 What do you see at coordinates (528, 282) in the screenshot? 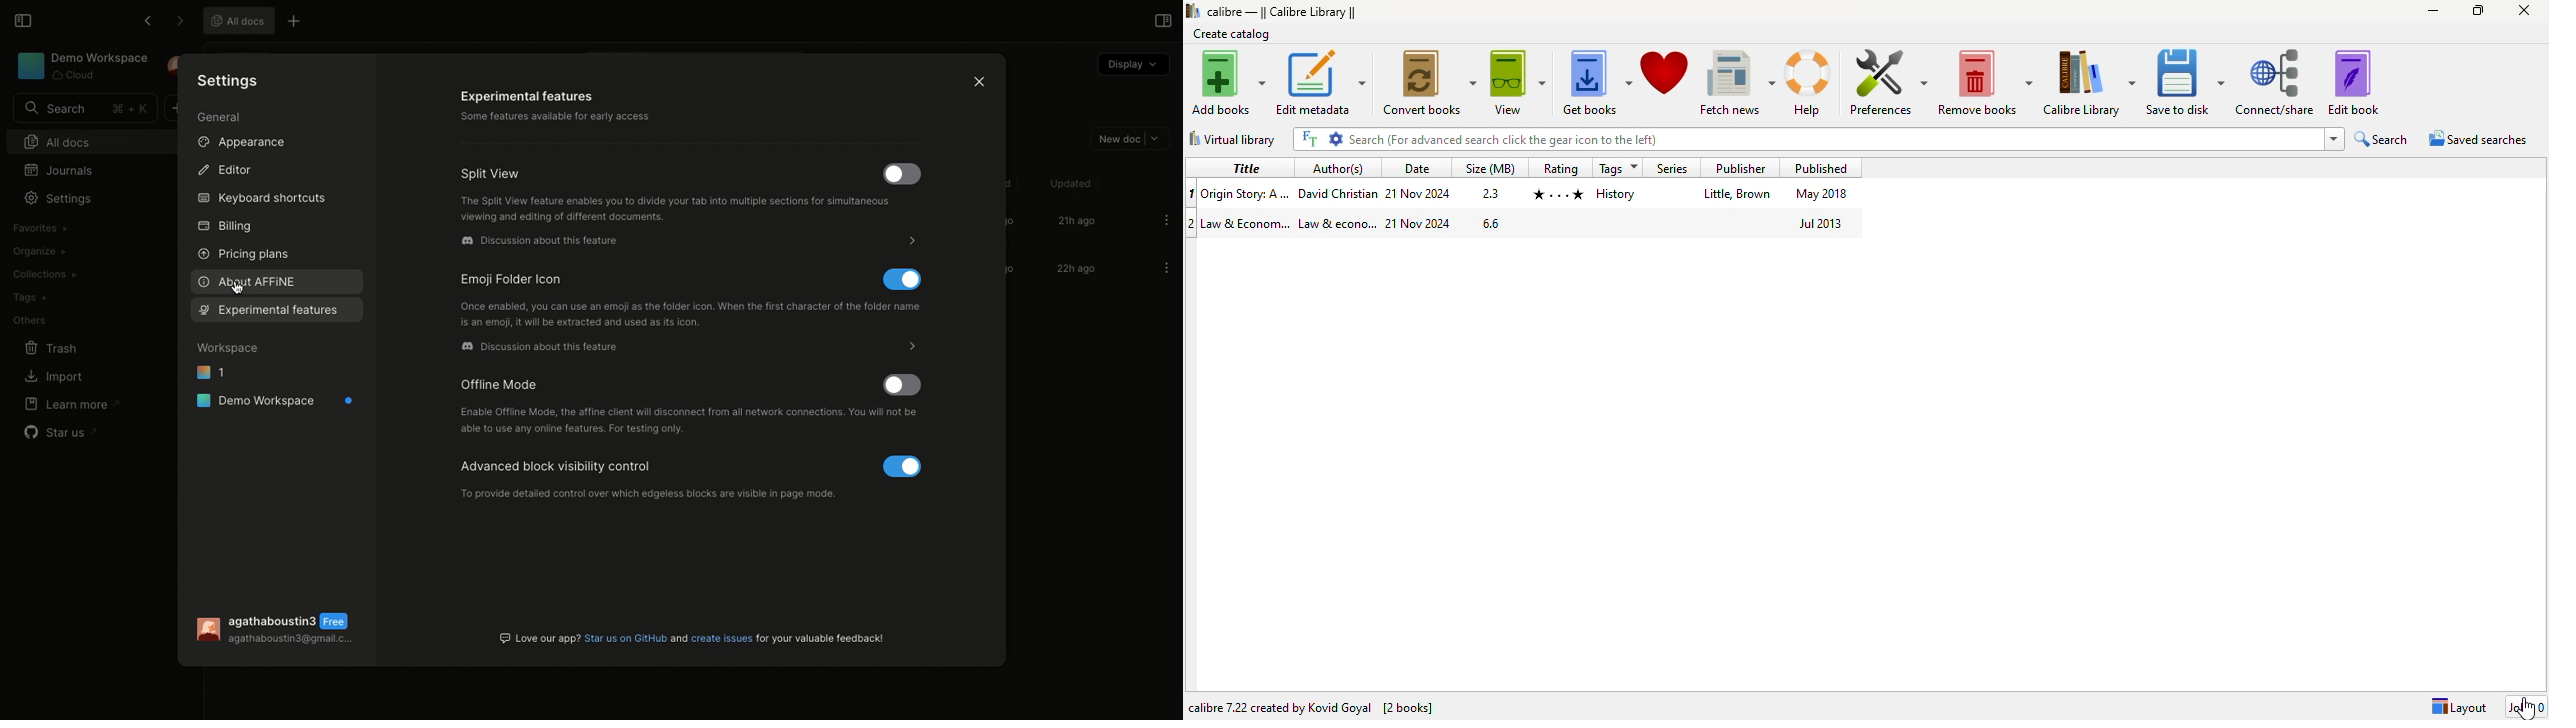
I see `Icon` at bounding box center [528, 282].